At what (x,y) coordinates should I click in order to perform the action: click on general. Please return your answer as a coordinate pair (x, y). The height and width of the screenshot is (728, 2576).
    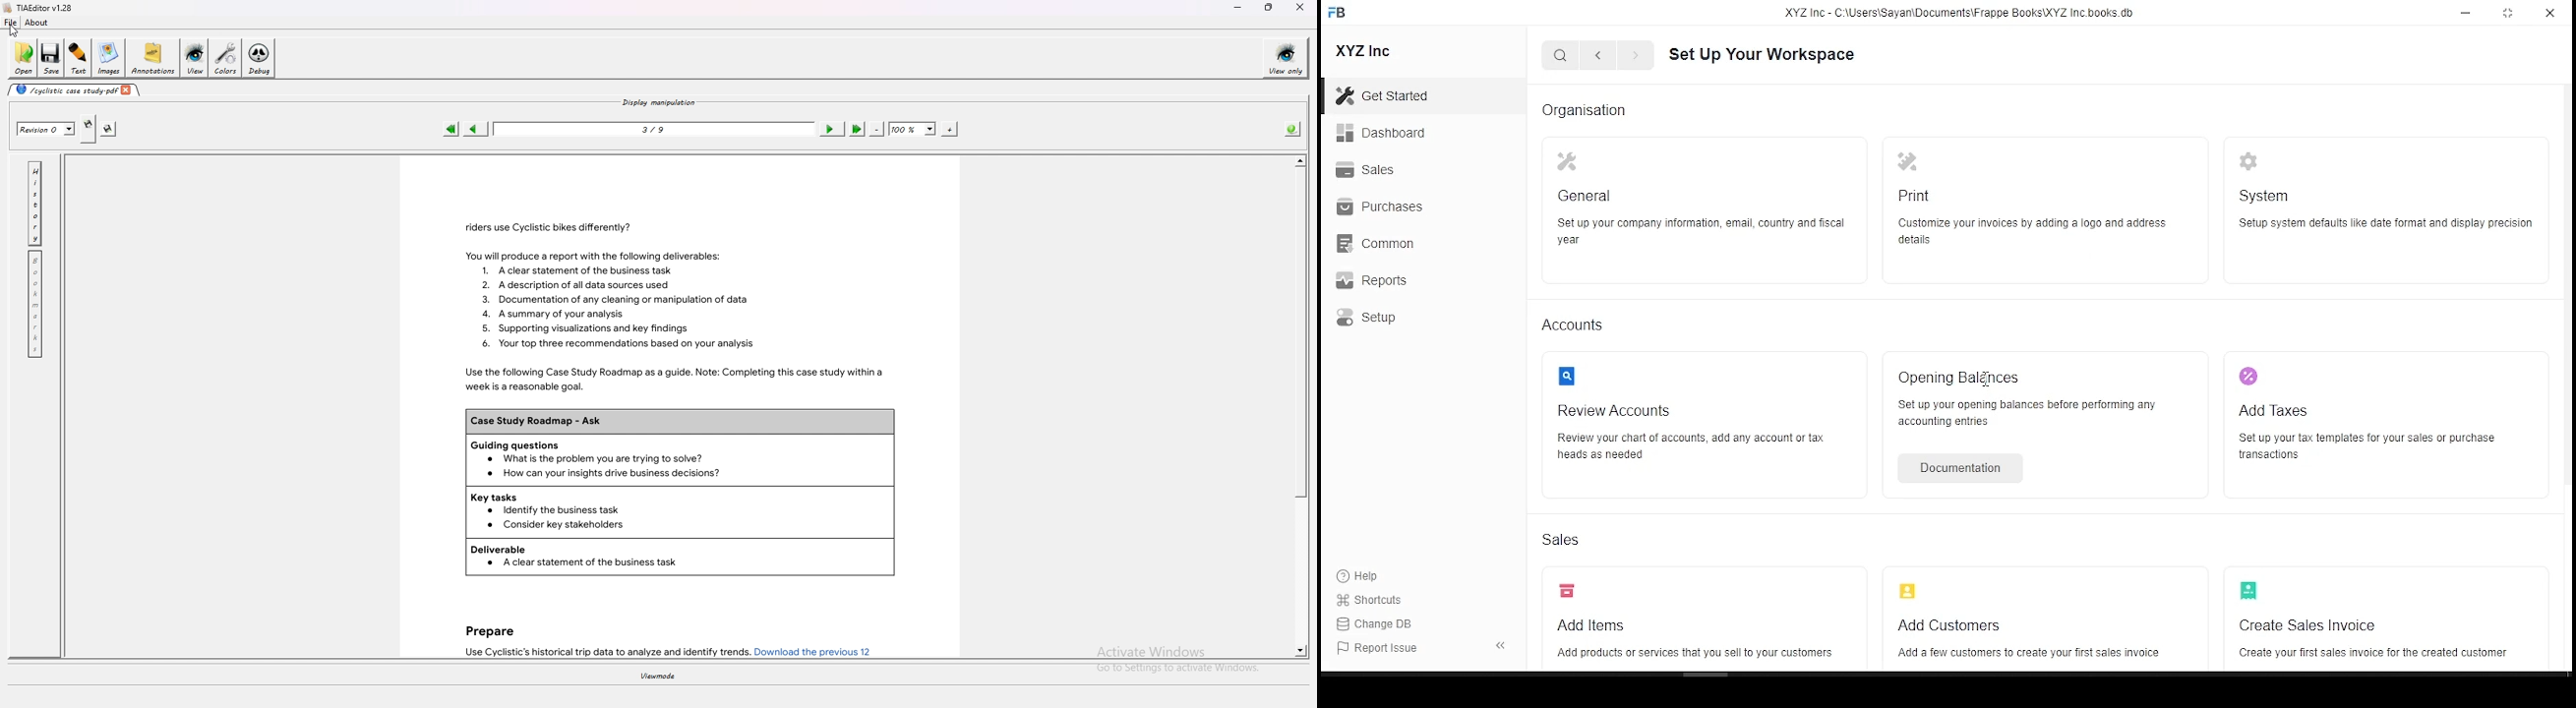
    Looking at the image, I should click on (1588, 197).